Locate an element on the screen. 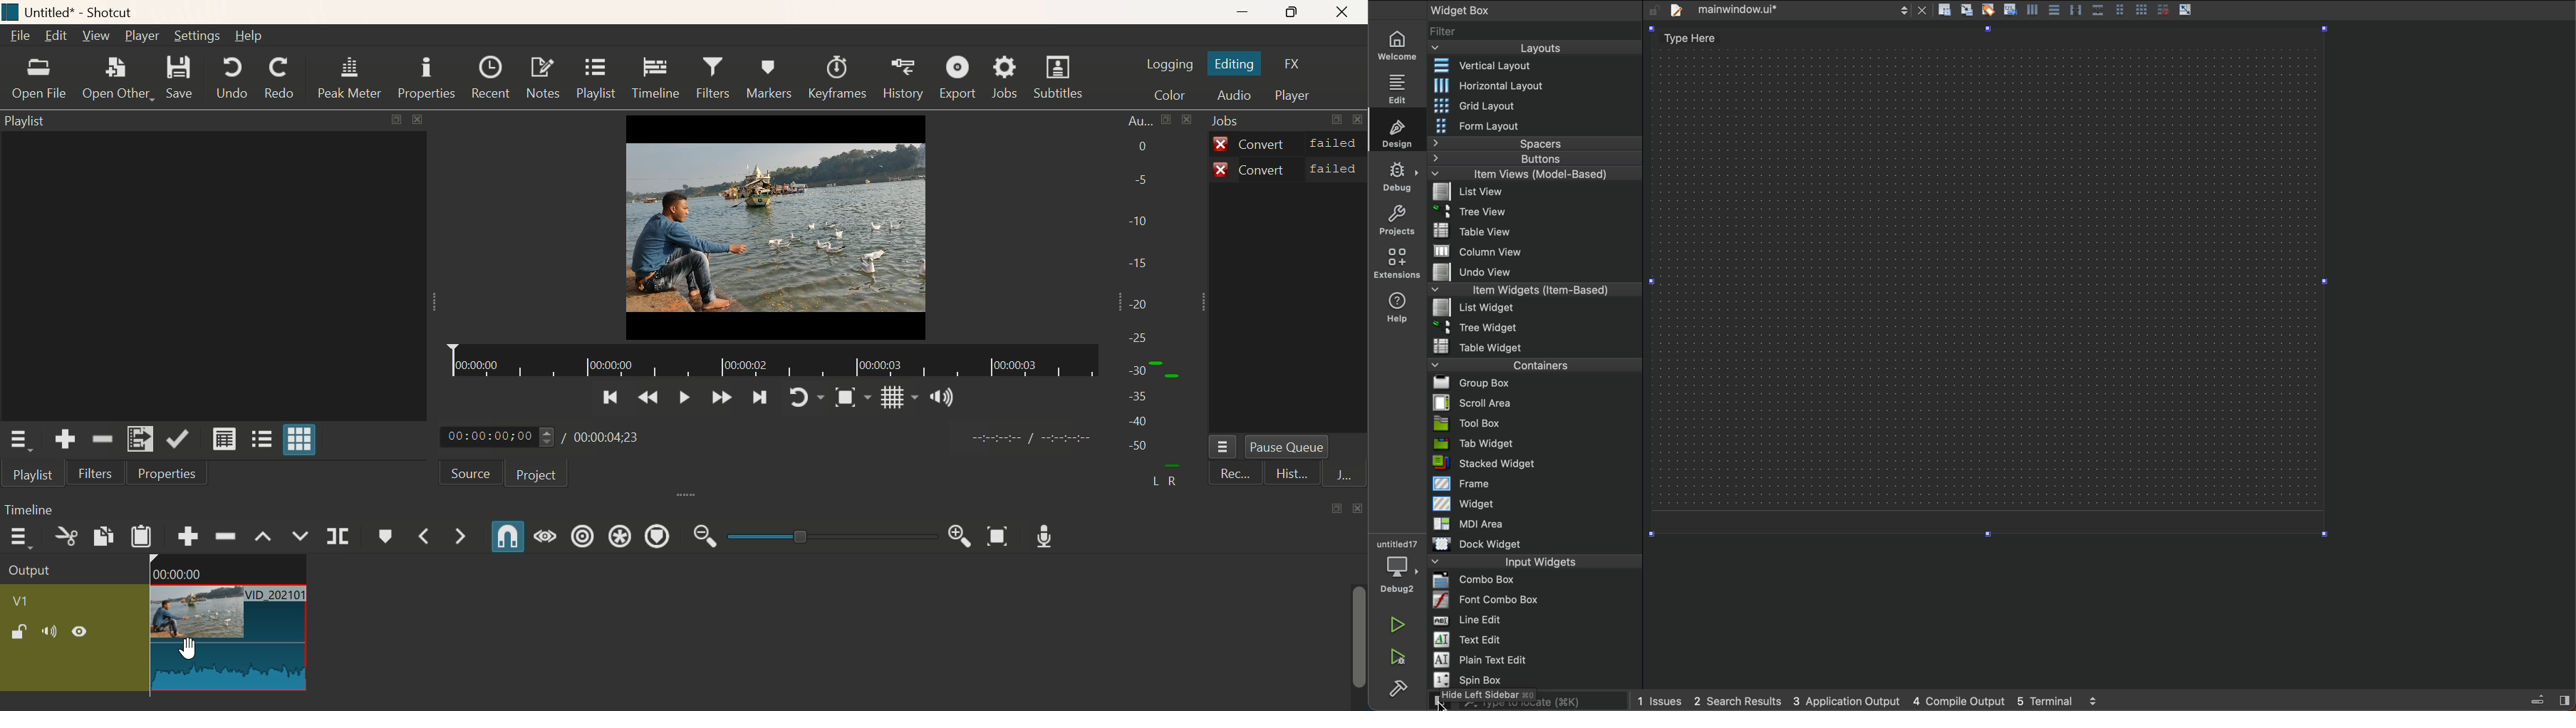 The height and width of the screenshot is (728, 2576). design section is located at coordinates (1991, 284).